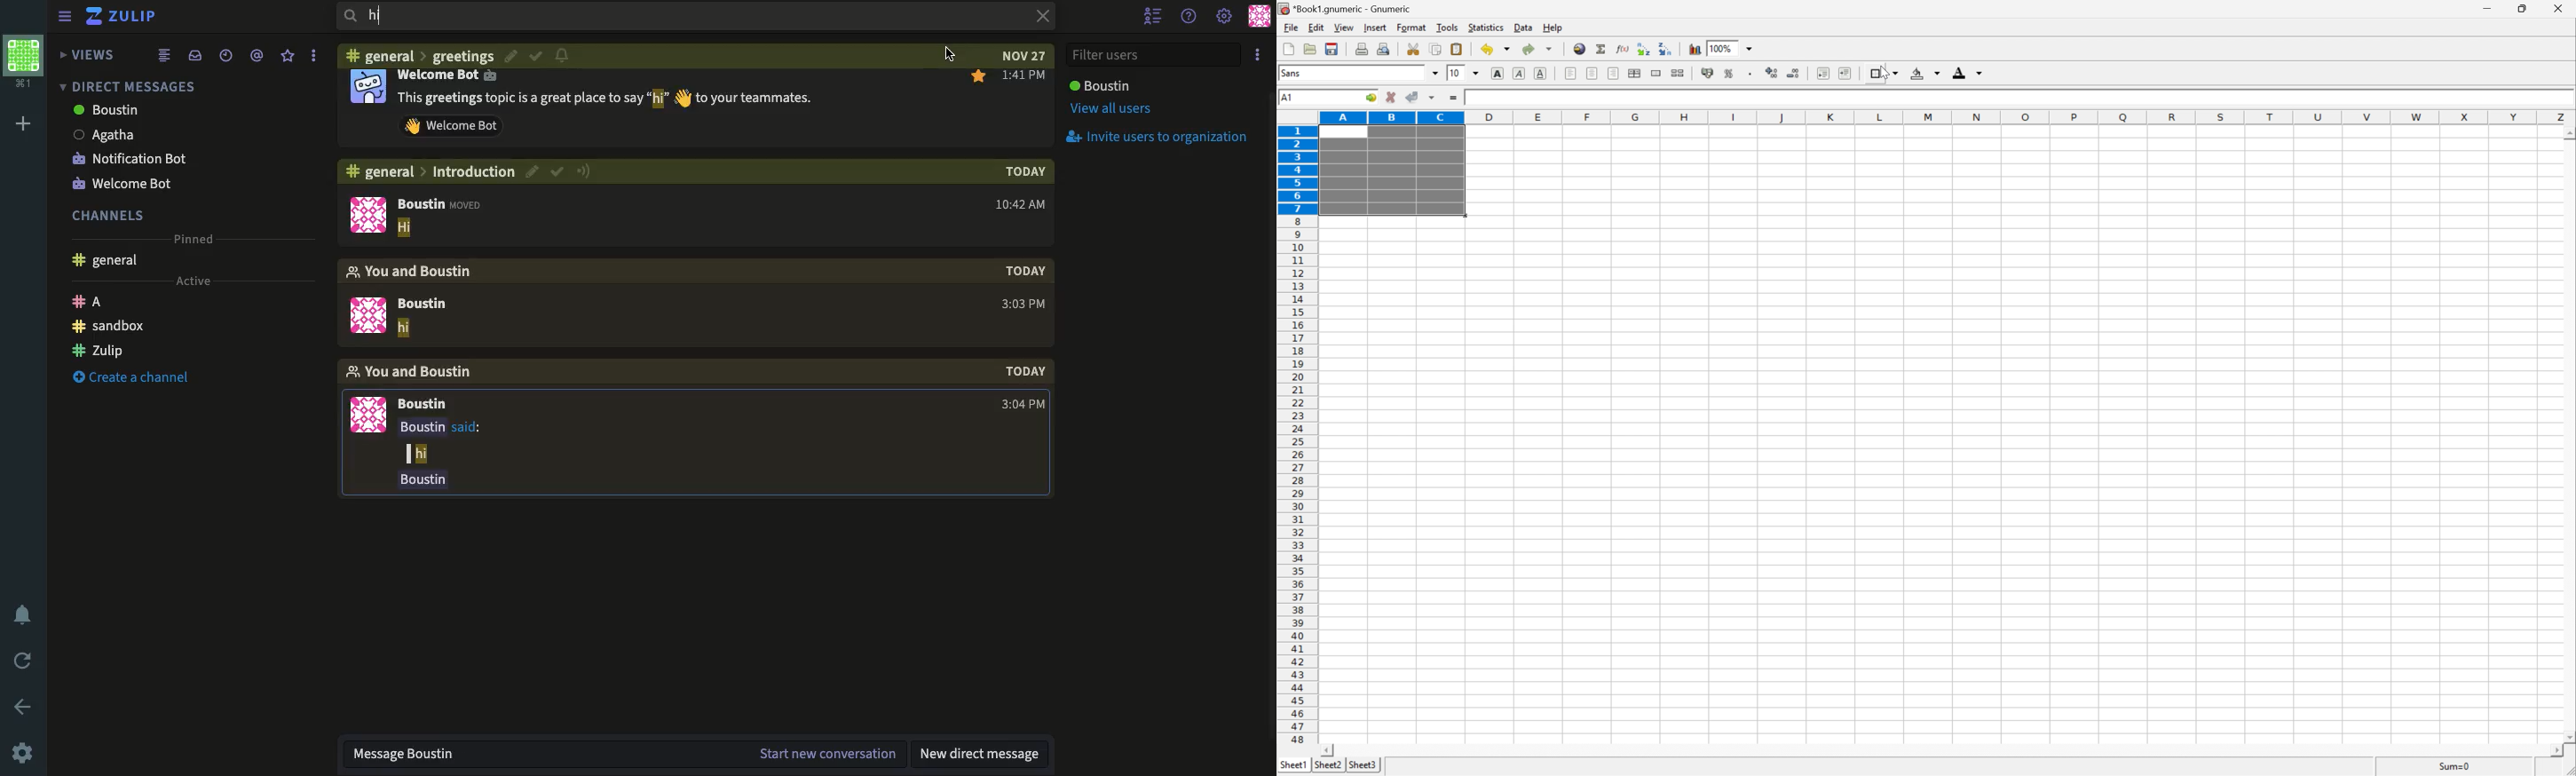  Describe the element at coordinates (1022, 405) in the screenshot. I see `3:04 PM` at that location.